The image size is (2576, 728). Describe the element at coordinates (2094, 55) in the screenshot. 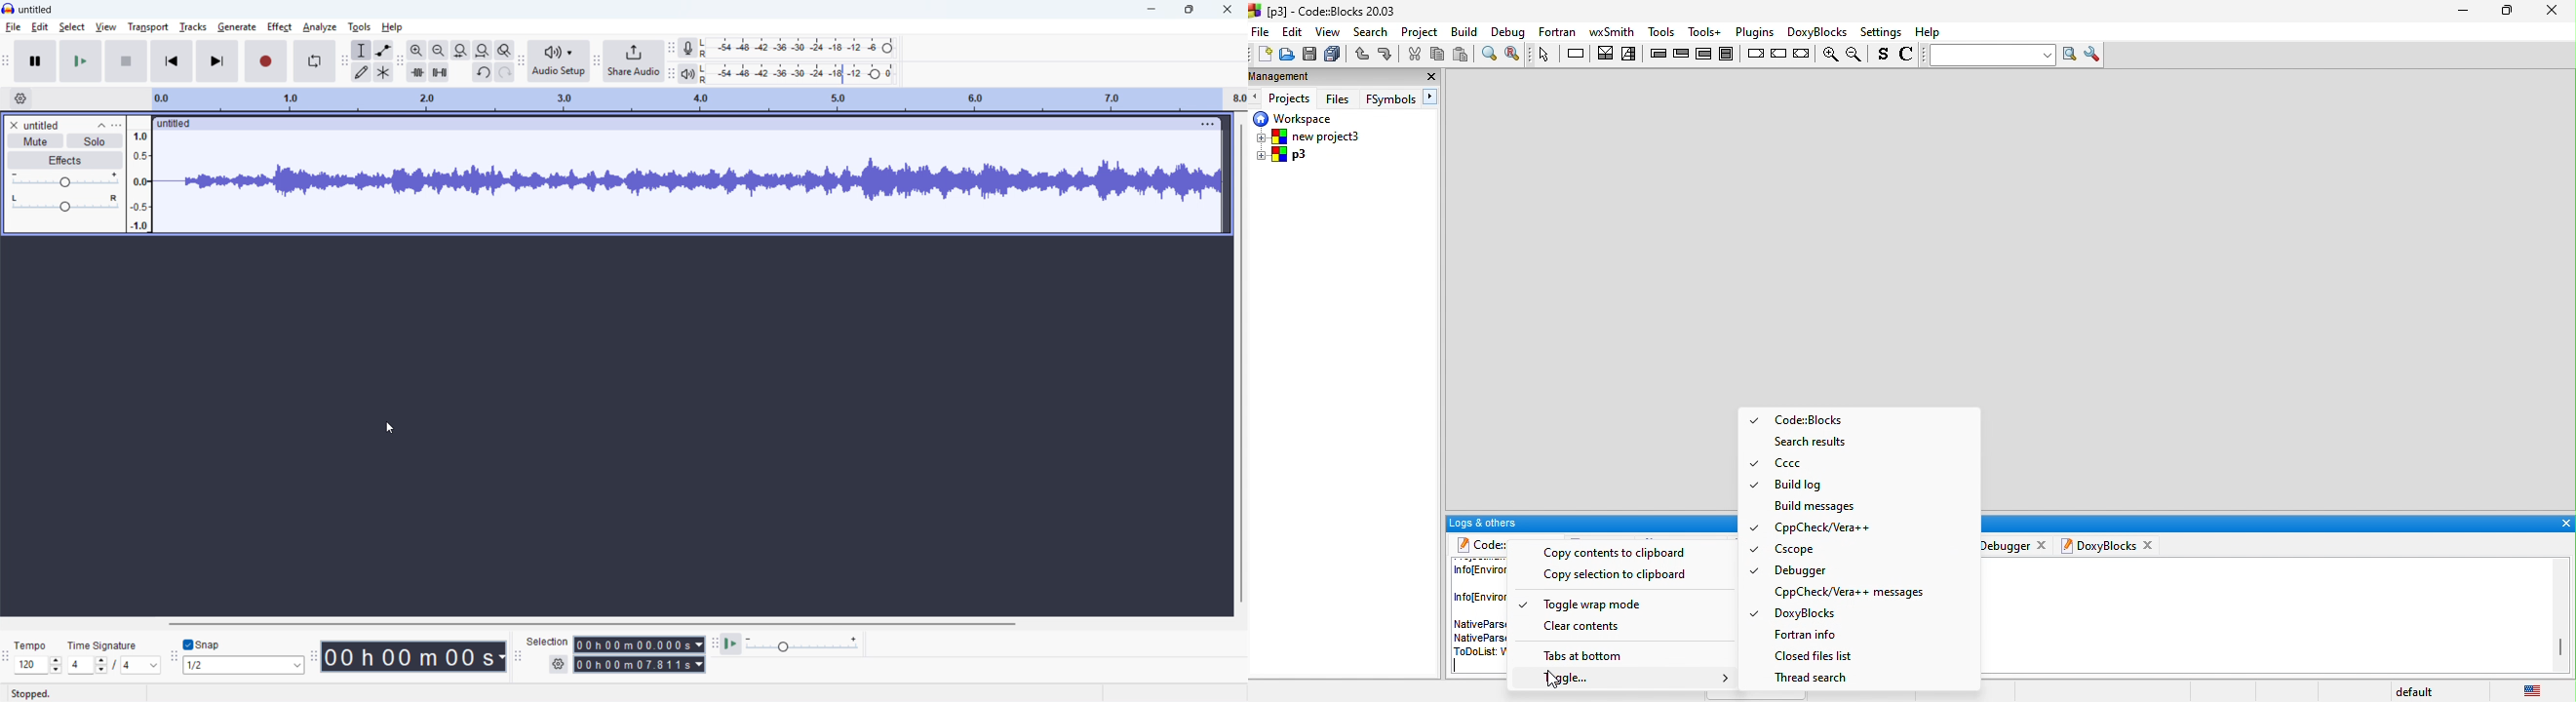

I see `show options window` at that location.